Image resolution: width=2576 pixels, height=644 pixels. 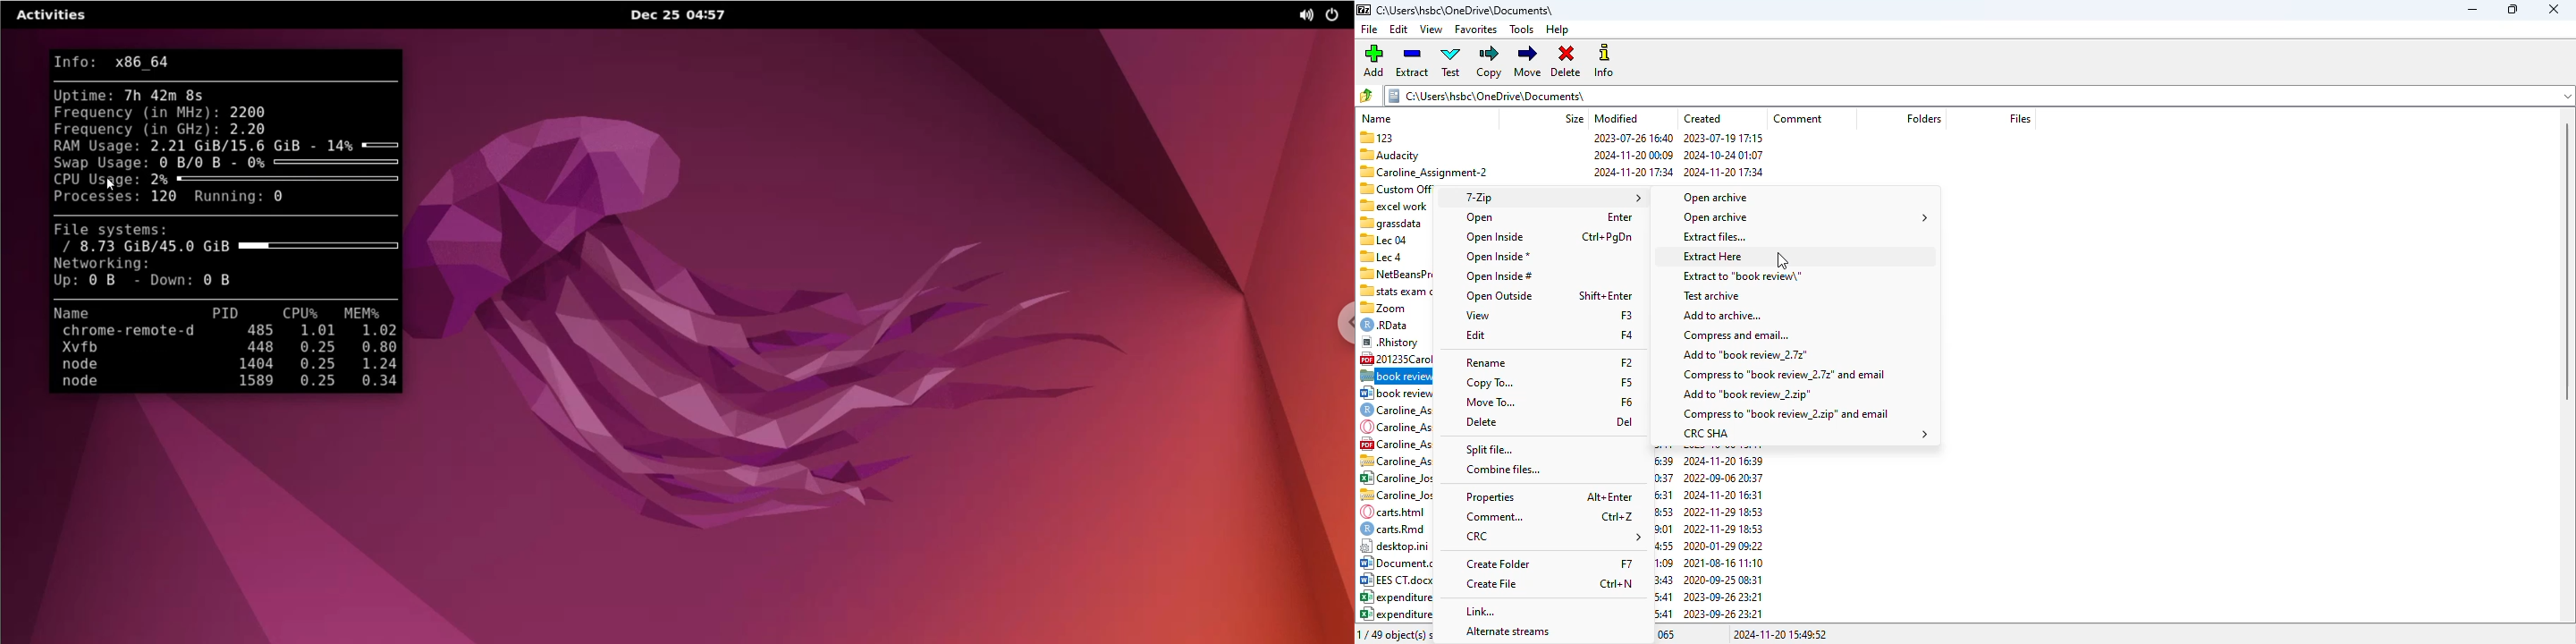 What do you see at coordinates (1387, 307) in the screenshot?
I see `zoom` at bounding box center [1387, 307].